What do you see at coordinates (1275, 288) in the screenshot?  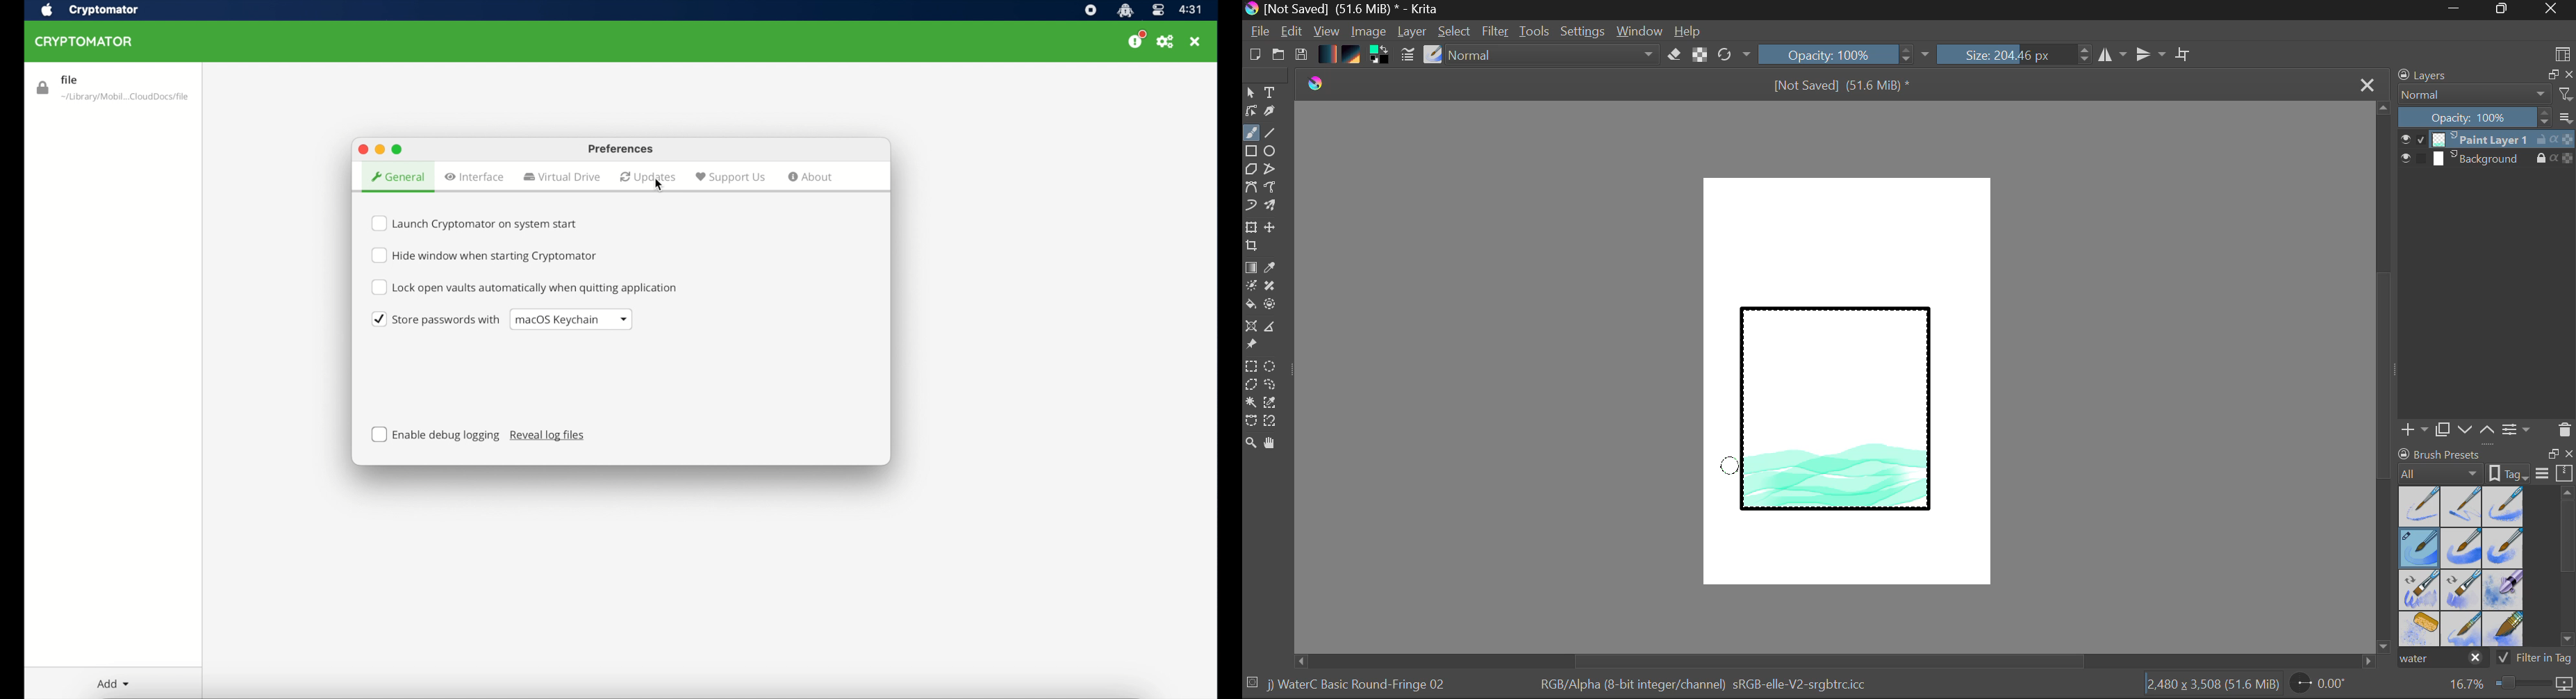 I see `Smart Patch Tool` at bounding box center [1275, 288].